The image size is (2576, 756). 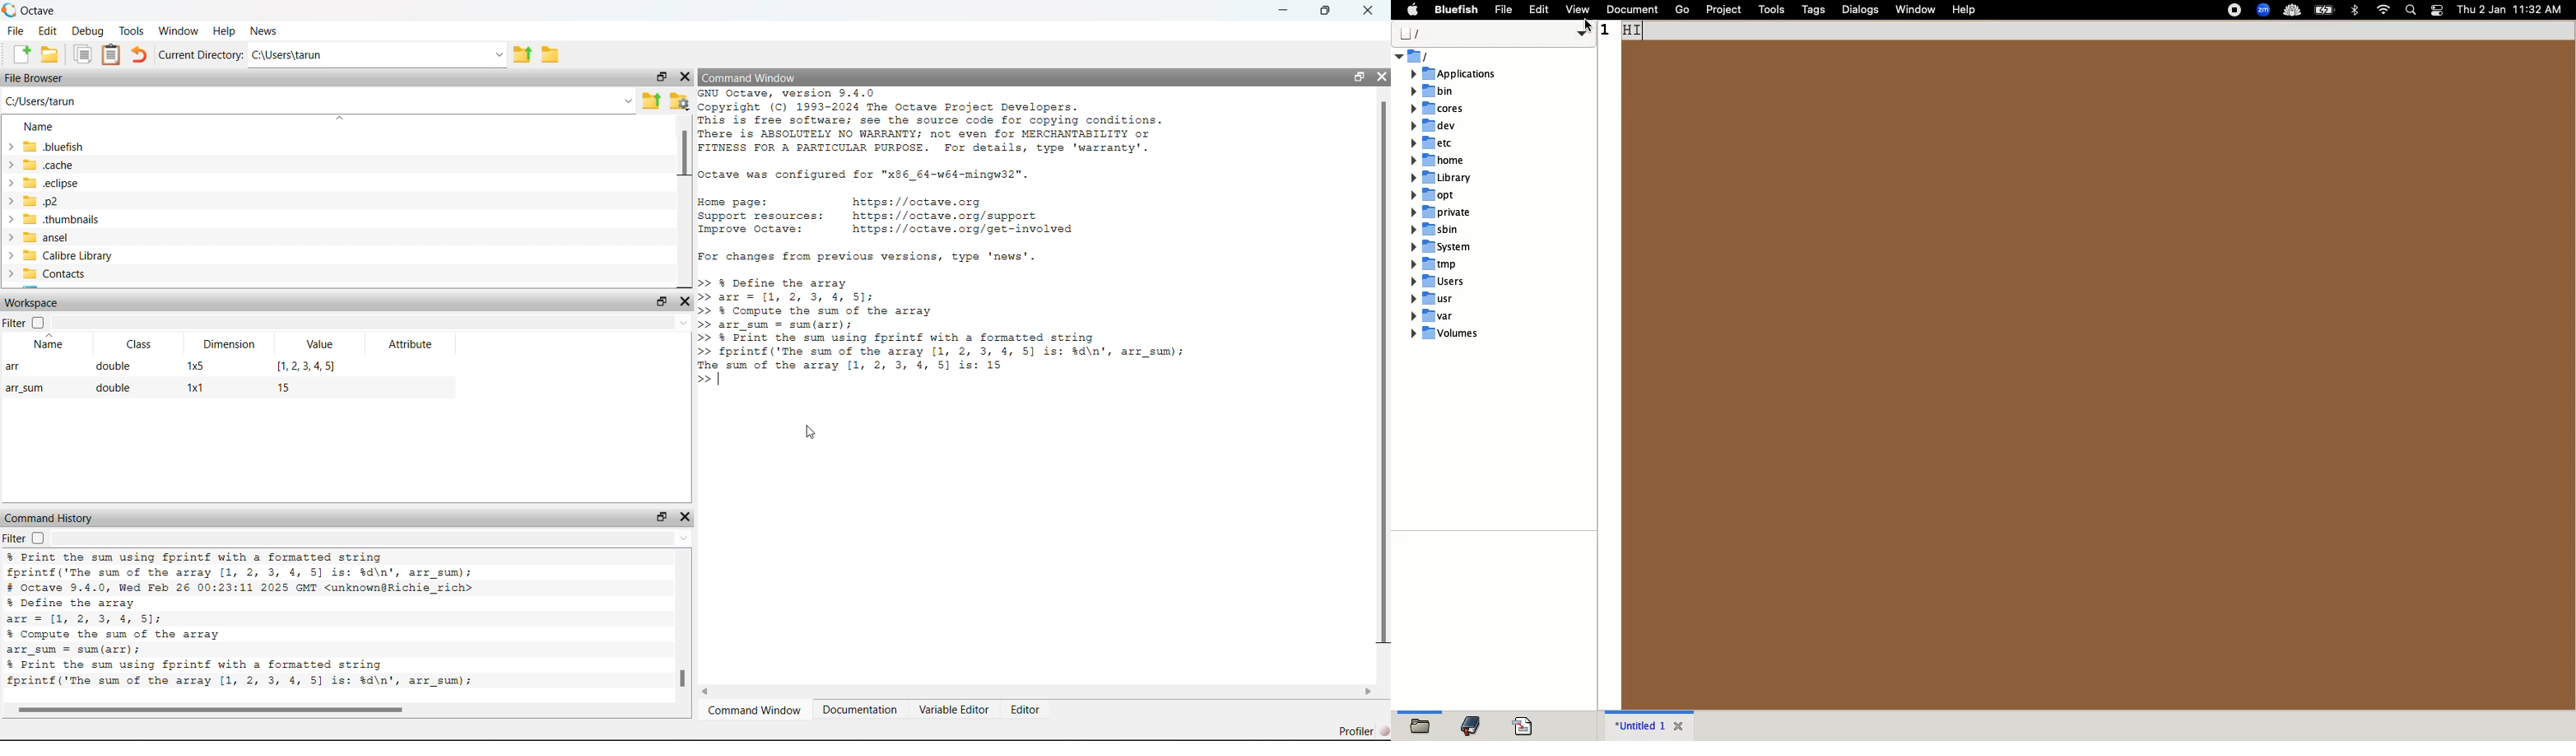 I want to click on Tools, so click(x=133, y=30).